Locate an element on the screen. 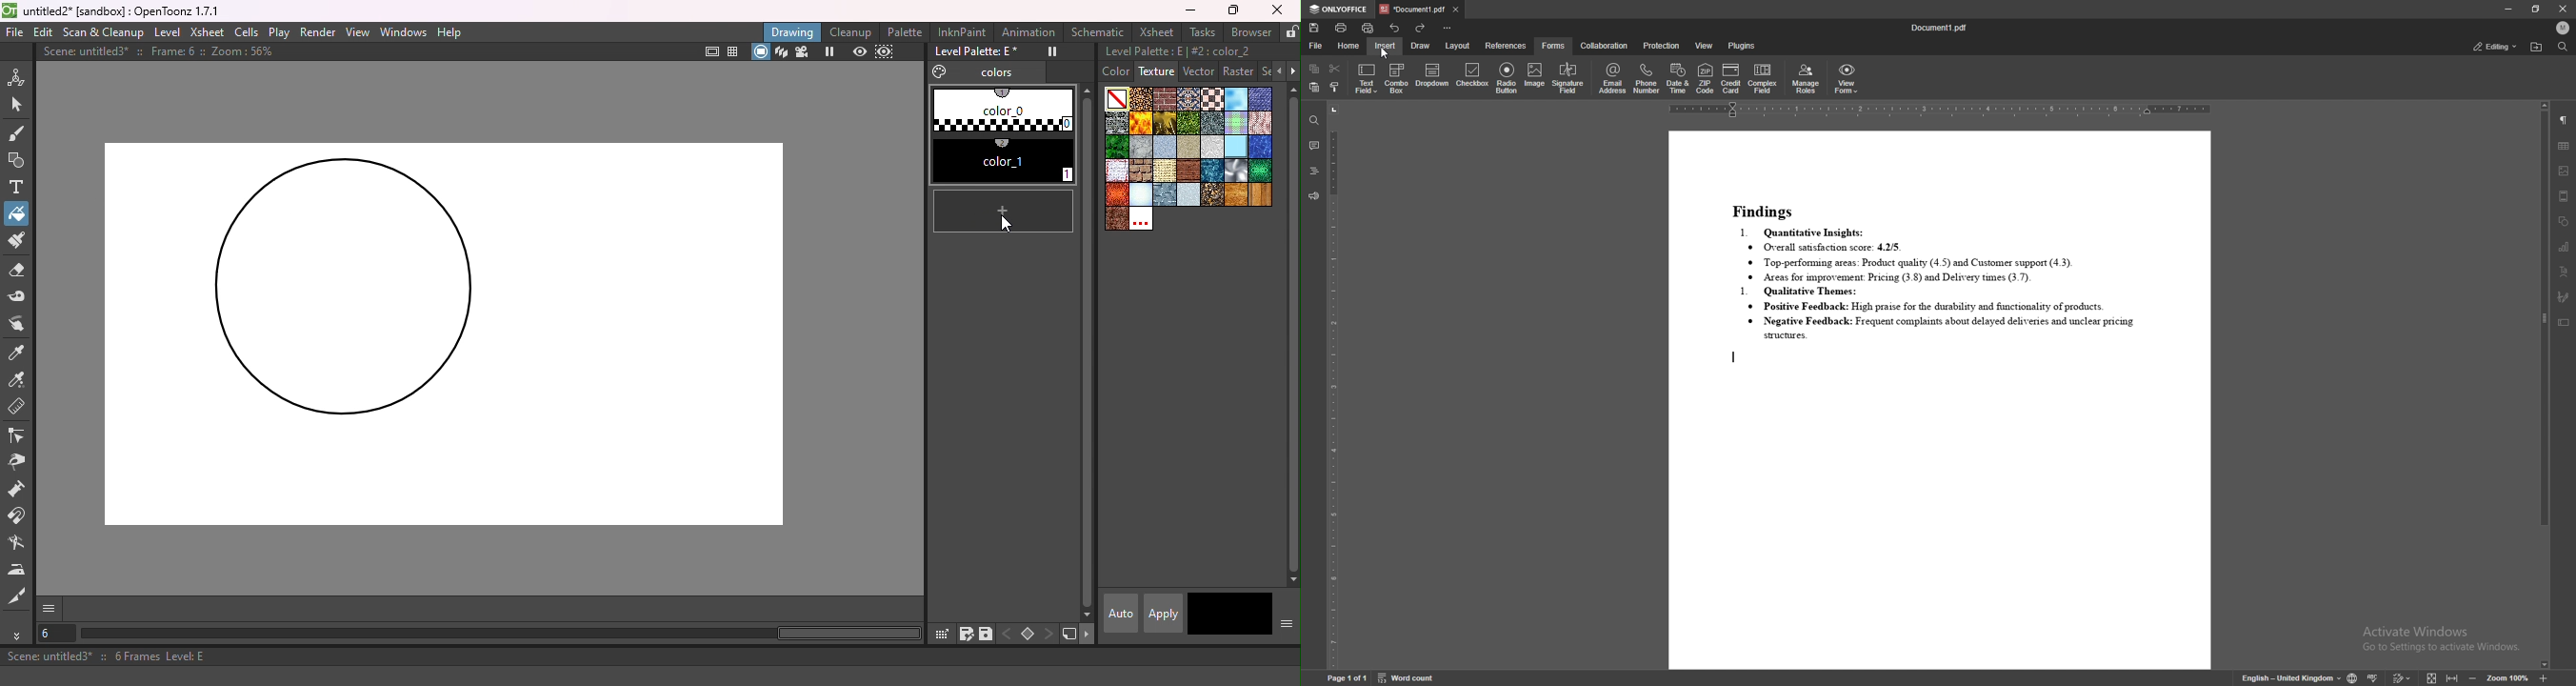 This screenshot has height=700, width=2576. word count is located at coordinates (1408, 677).